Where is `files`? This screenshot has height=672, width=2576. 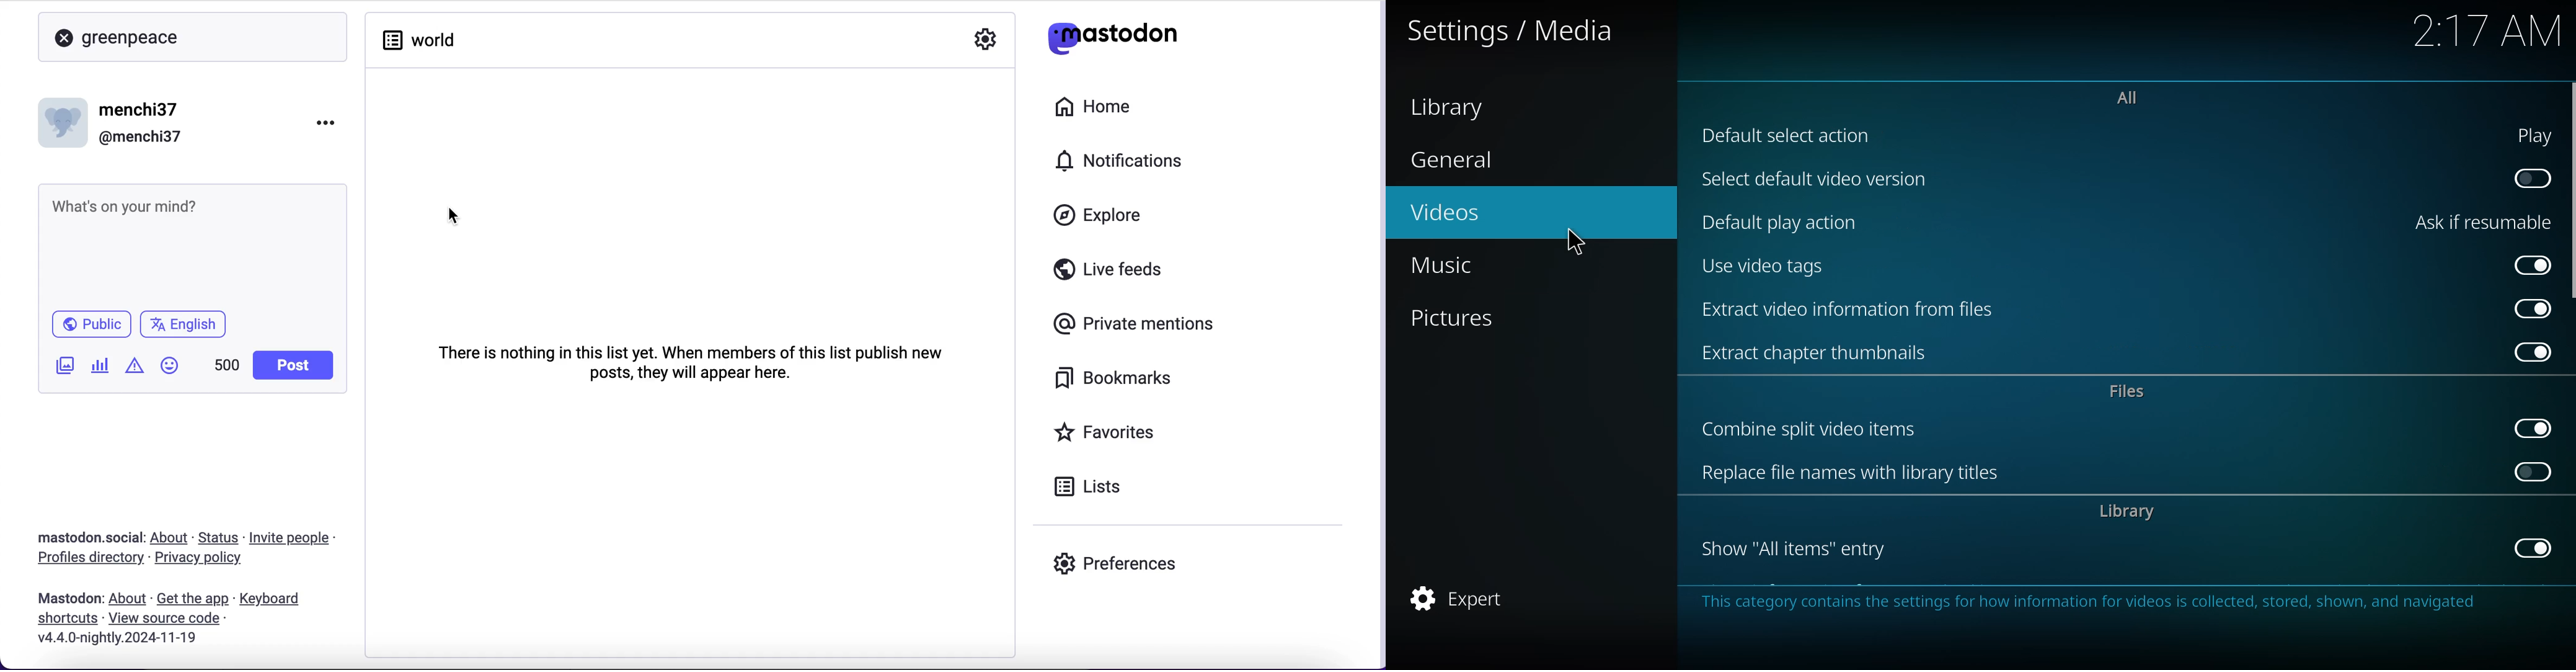
files is located at coordinates (2131, 391).